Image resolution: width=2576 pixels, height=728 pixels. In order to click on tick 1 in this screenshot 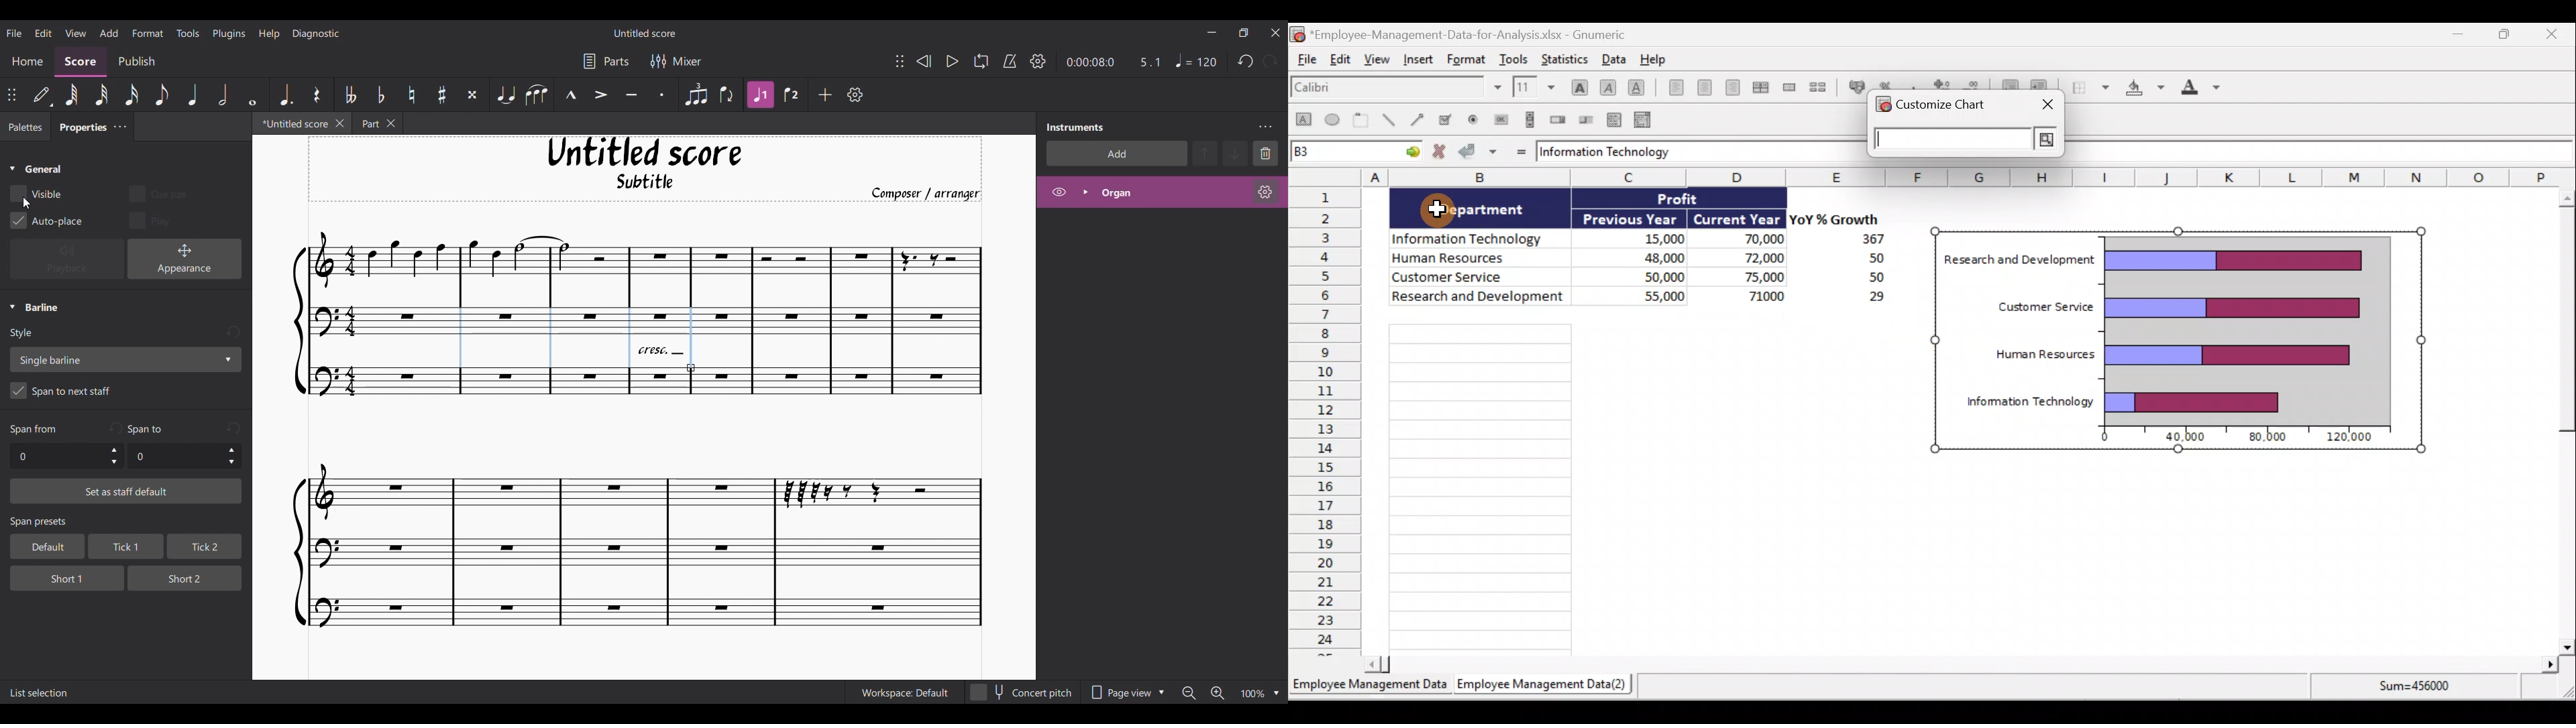, I will do `click(123, 548)`.